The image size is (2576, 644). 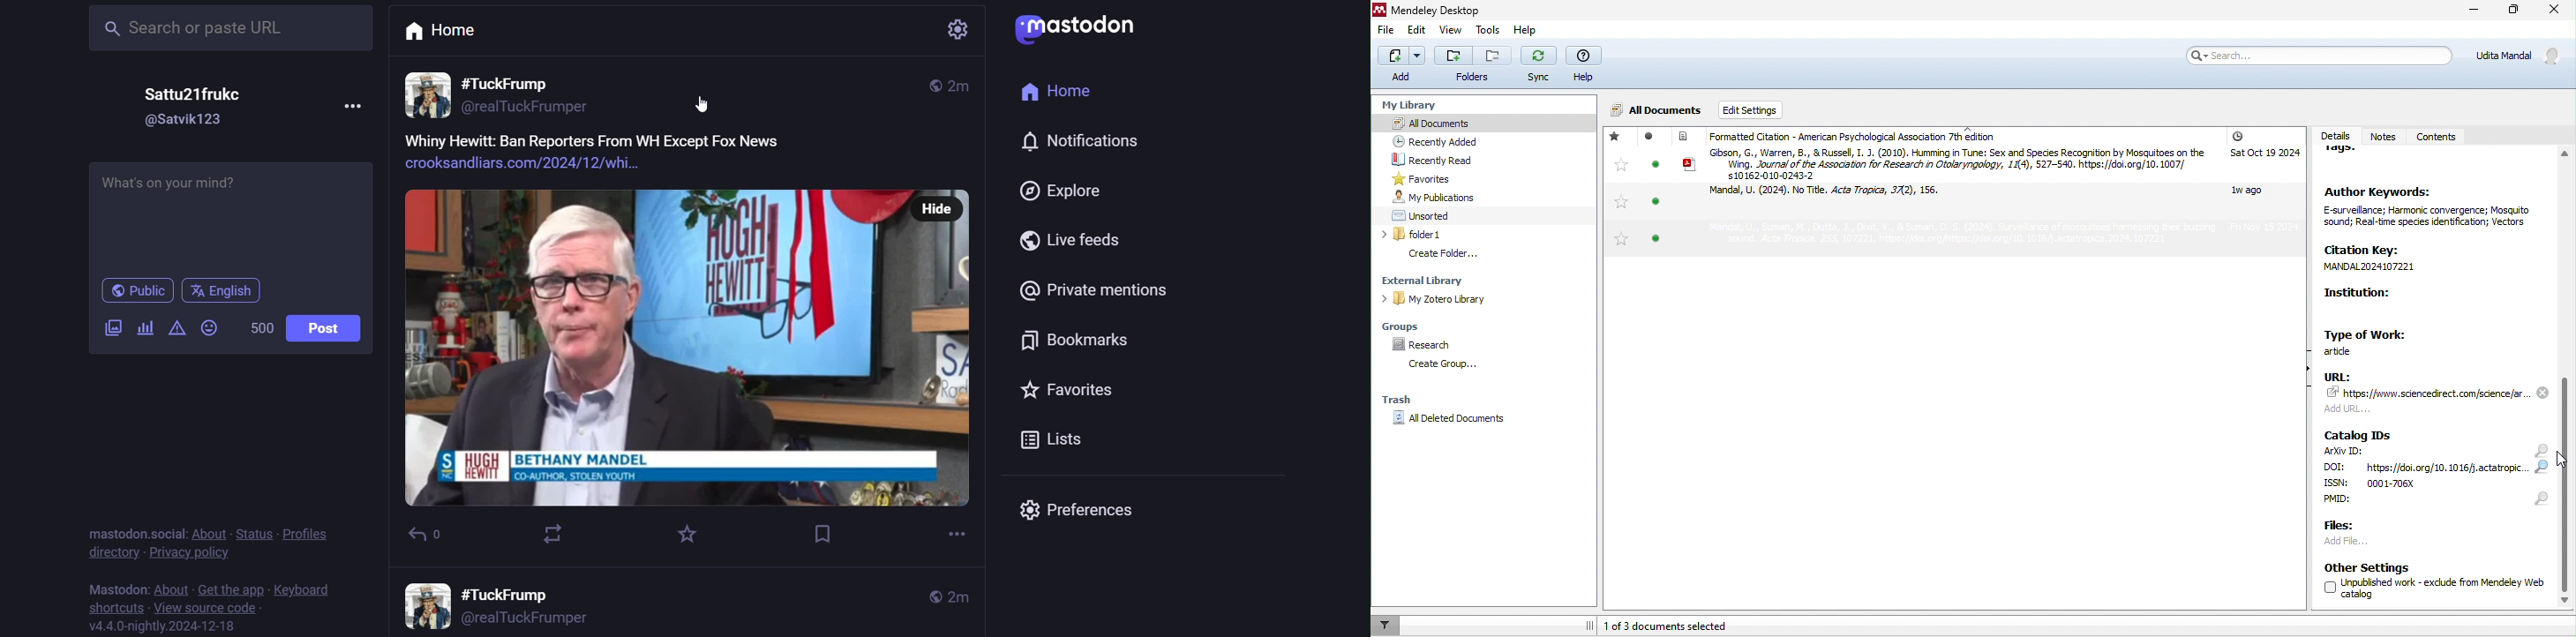 I want to click on slider moved, so click(x=2565, y=477).